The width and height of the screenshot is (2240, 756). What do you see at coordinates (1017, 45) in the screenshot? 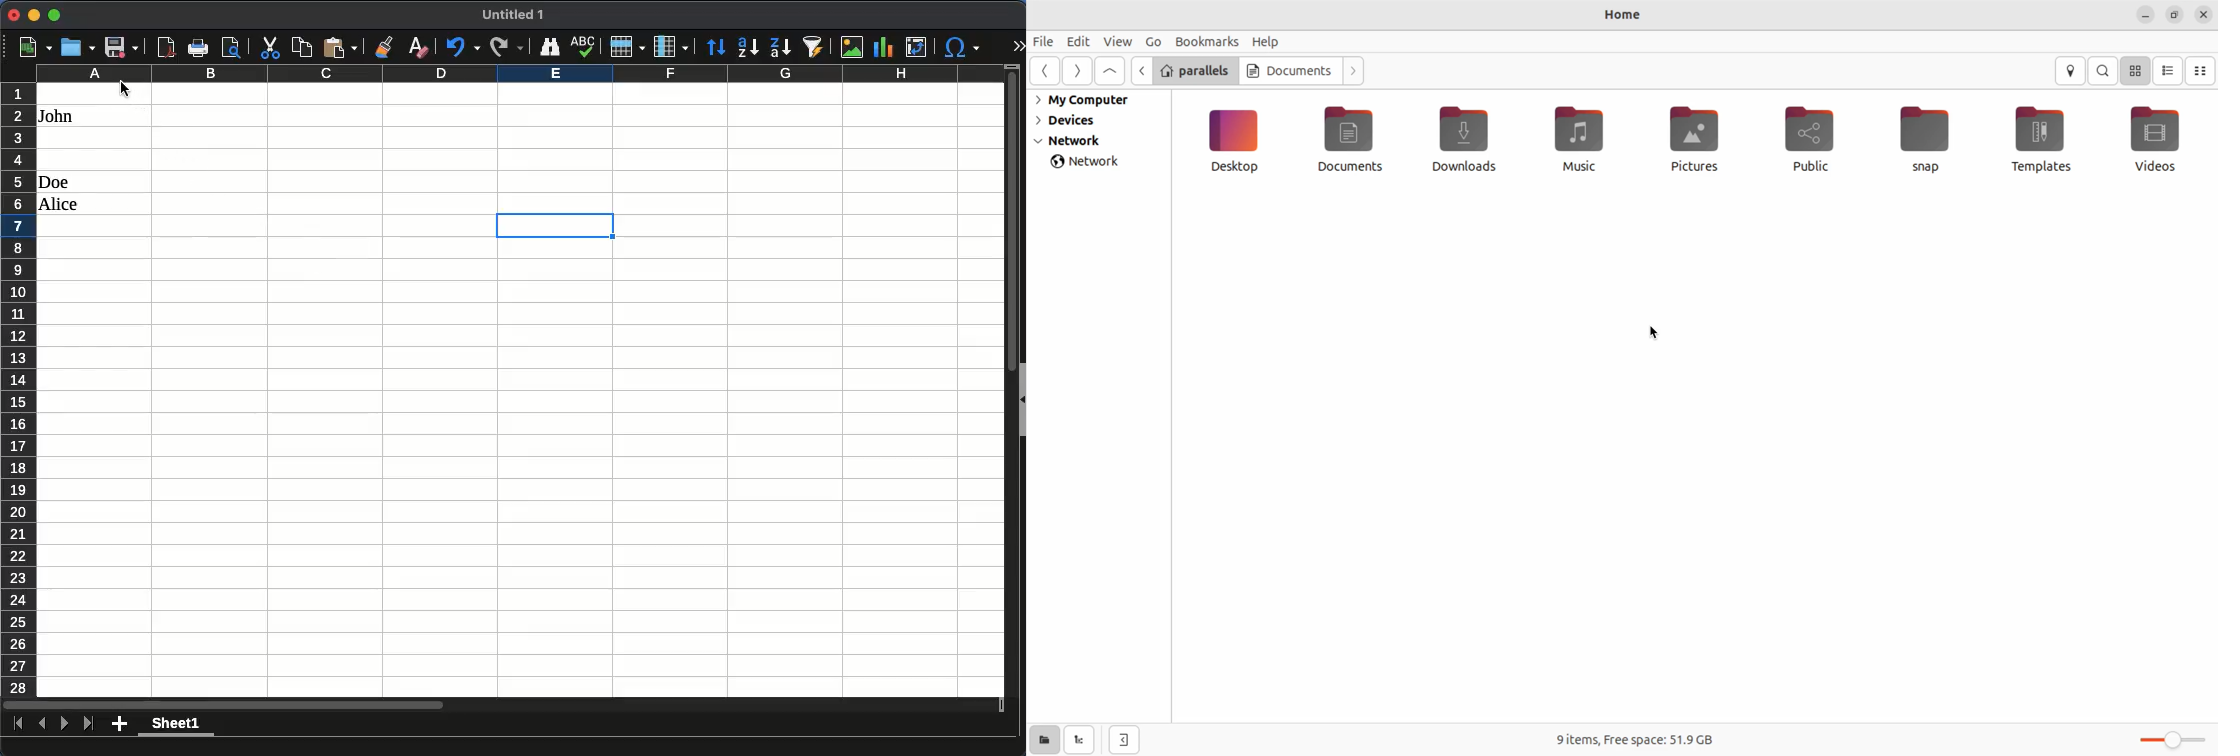
I see `expand` at bounding box center [1017, 45].